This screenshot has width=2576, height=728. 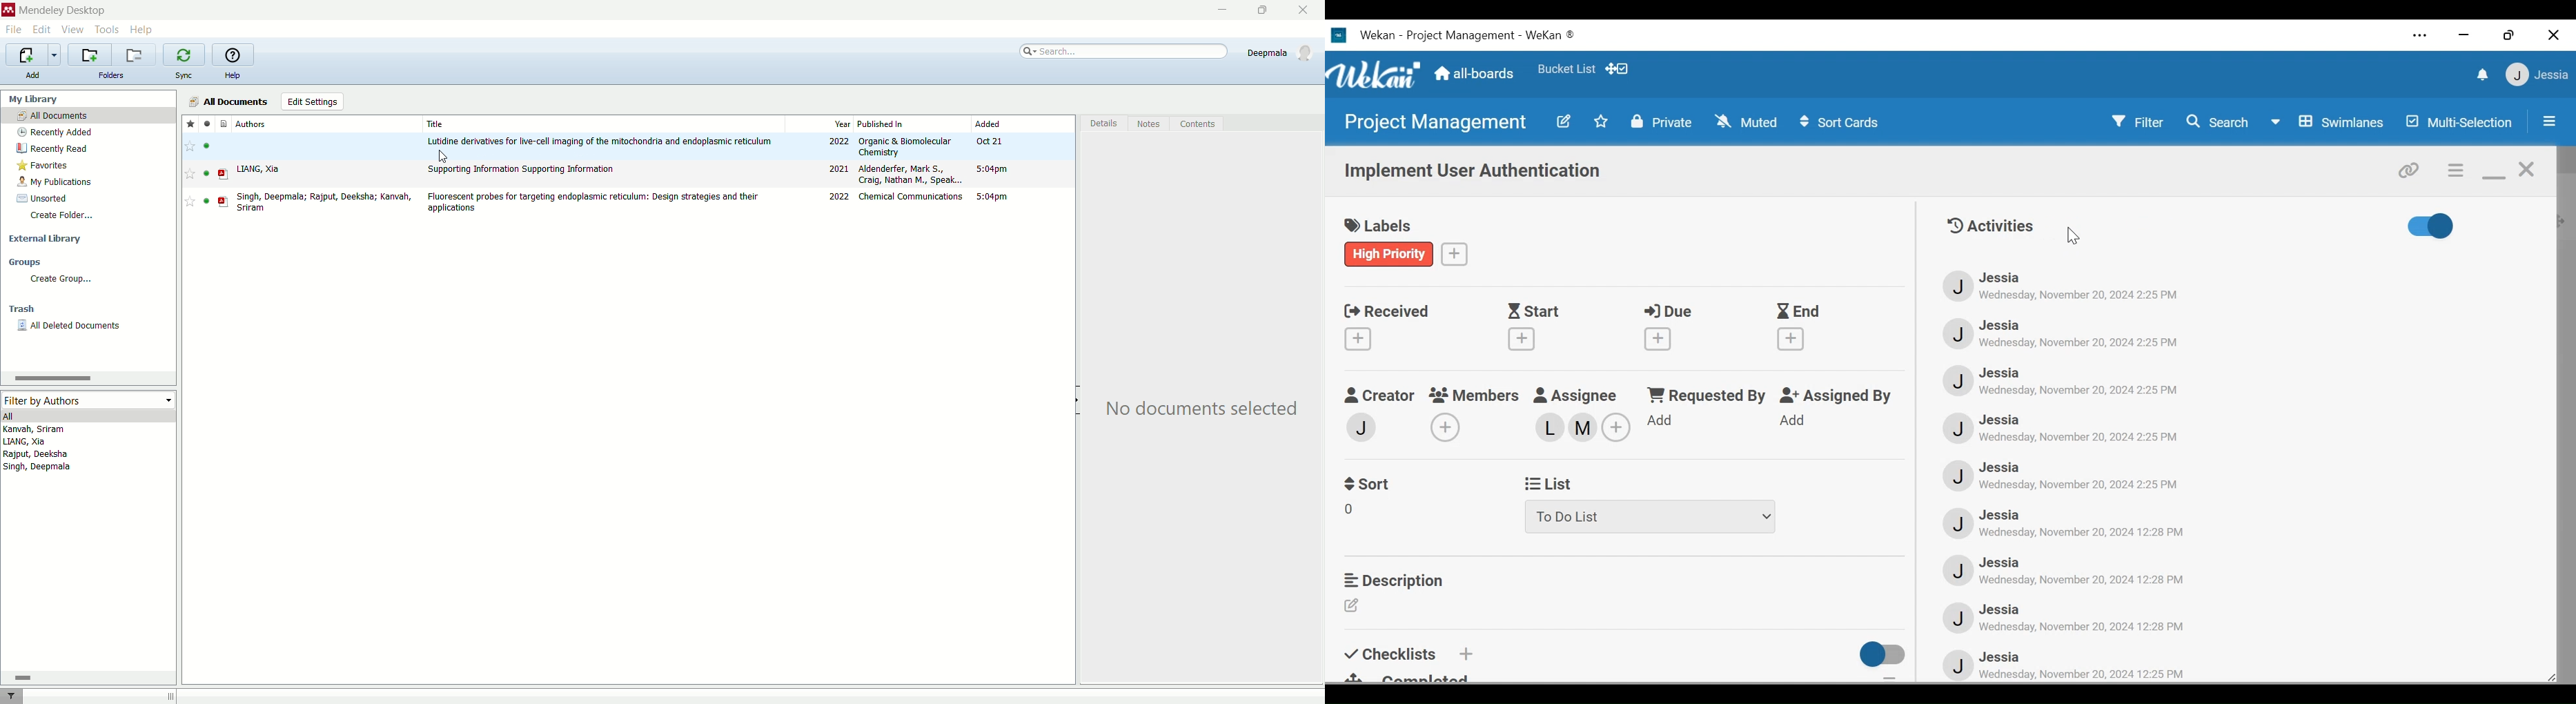 I want to click on Sort, so click(x=1365, y=482).